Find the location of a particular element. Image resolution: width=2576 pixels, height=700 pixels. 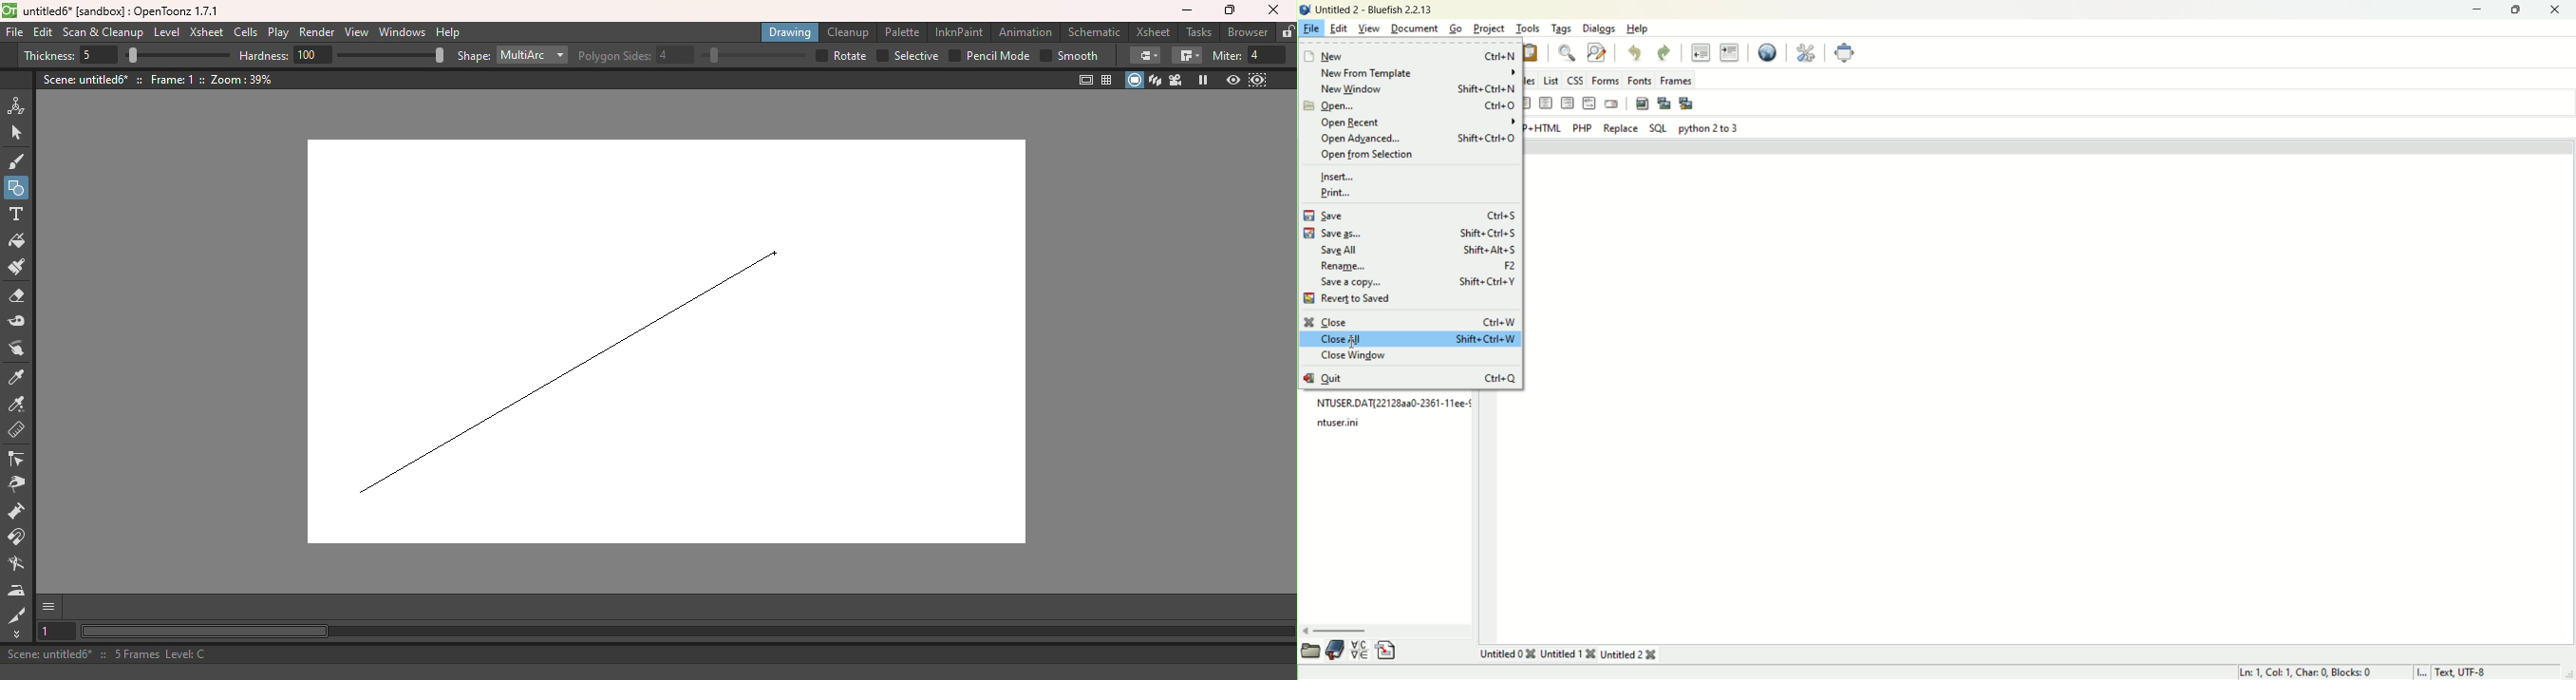

PYTHON 2 TO 3 is located at coordinates (1708, 128).